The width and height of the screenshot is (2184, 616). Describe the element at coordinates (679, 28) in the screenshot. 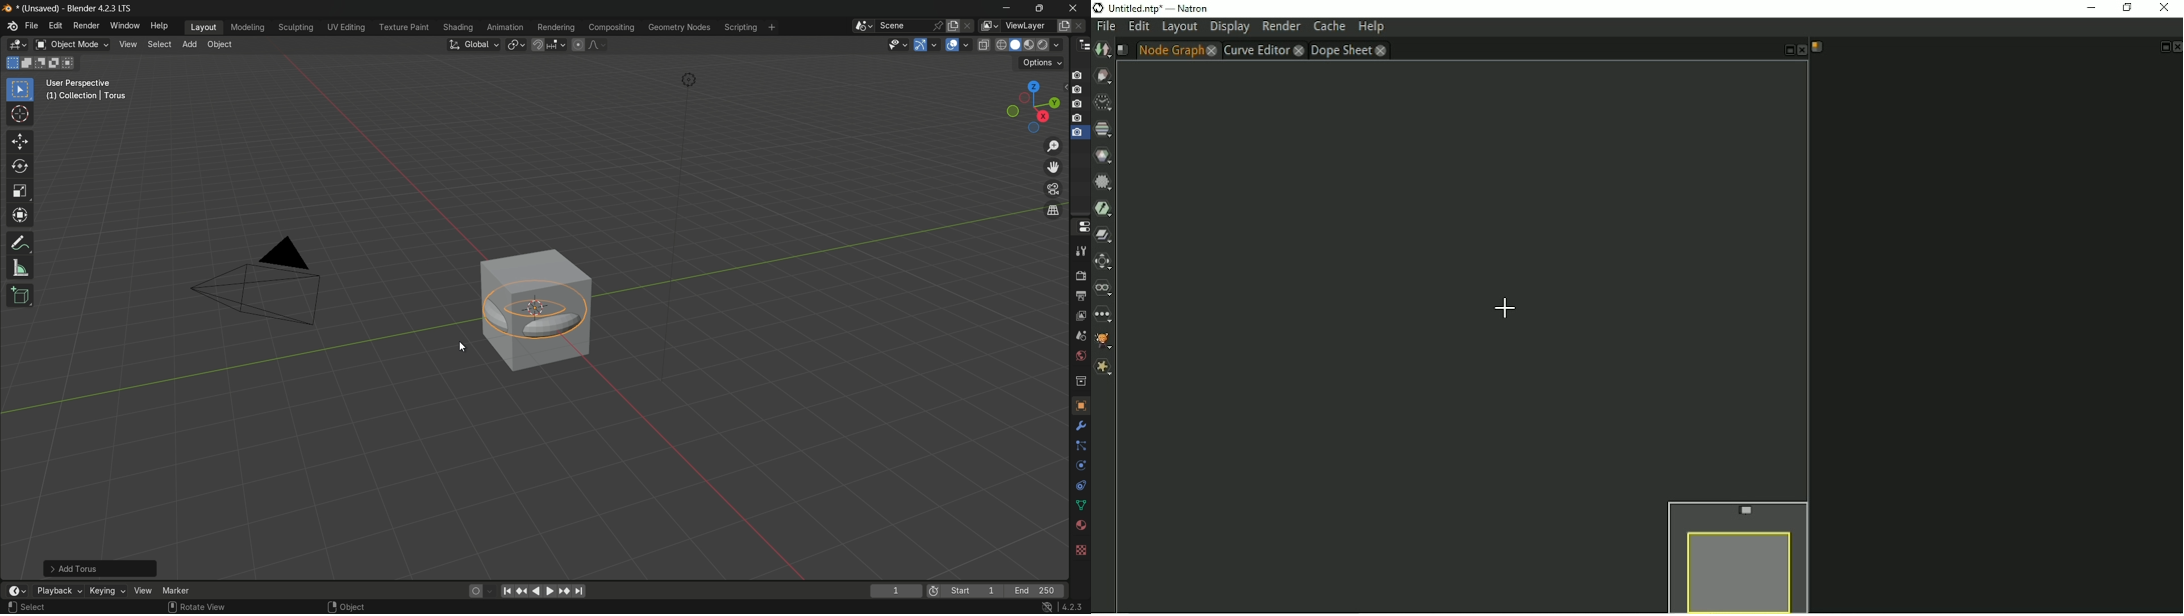

I see `geometry nodes` at that location.